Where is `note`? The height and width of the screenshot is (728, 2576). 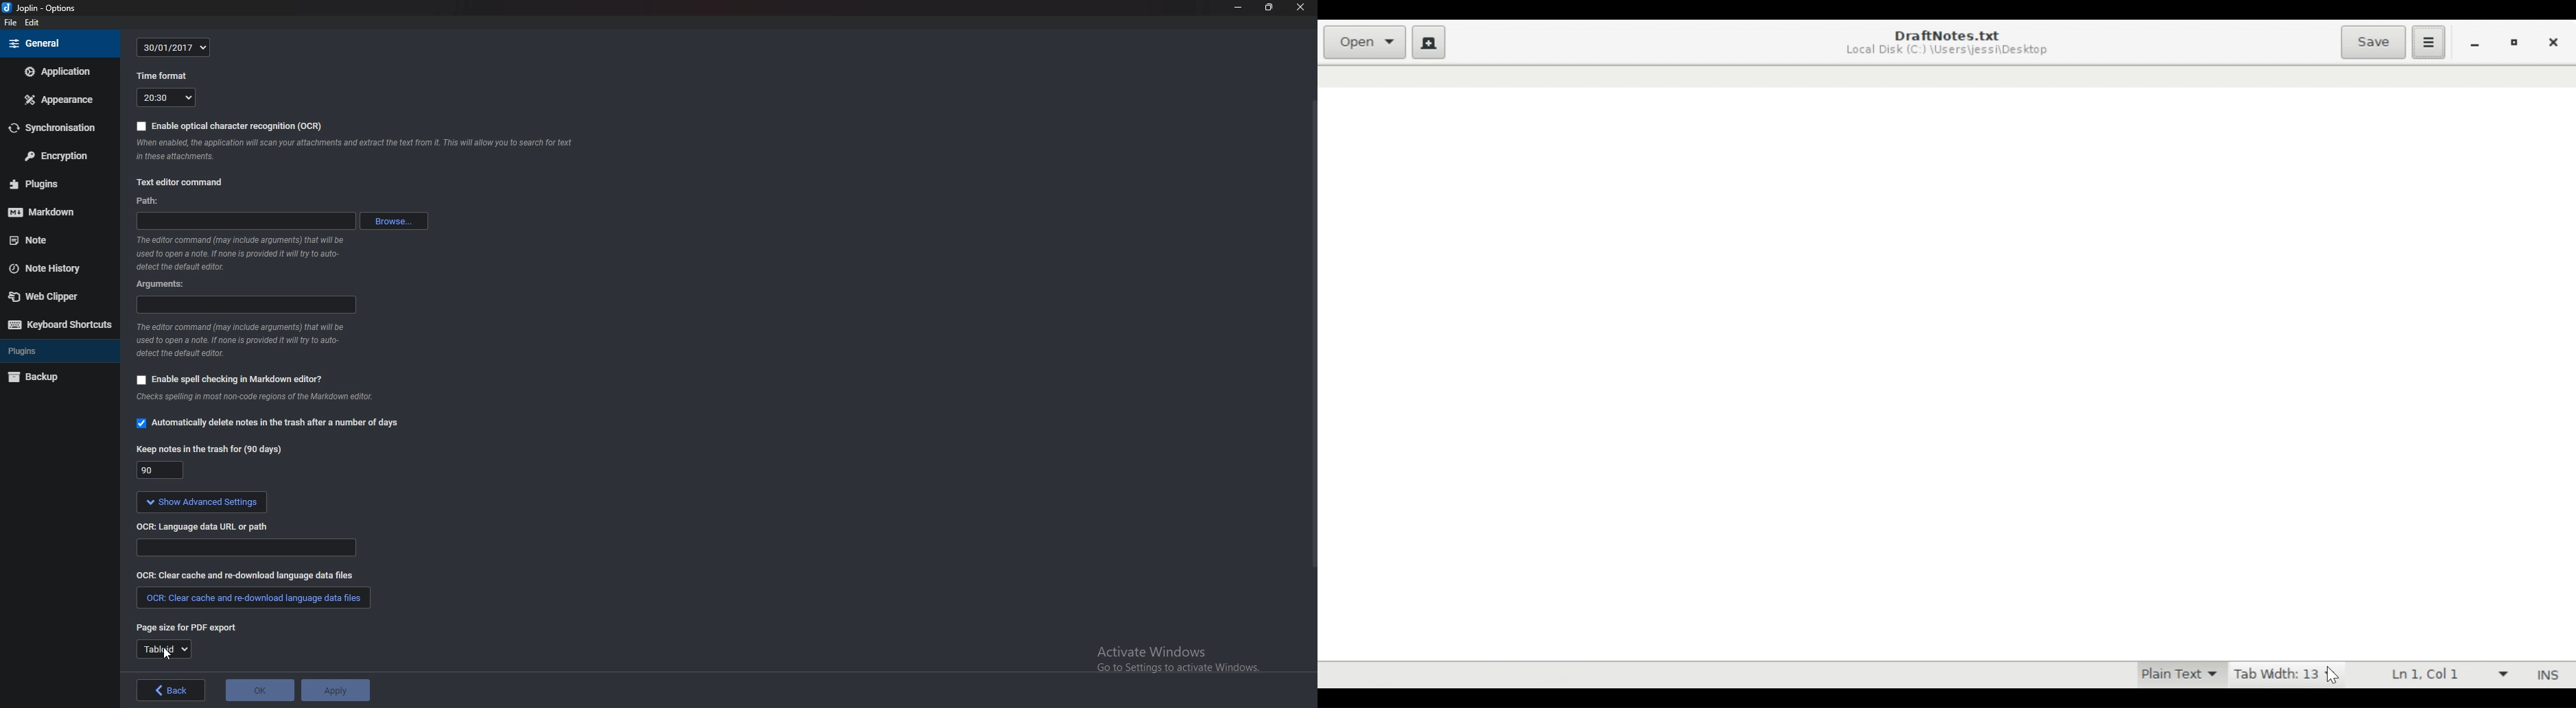
note is located at coordinates (356, 151).